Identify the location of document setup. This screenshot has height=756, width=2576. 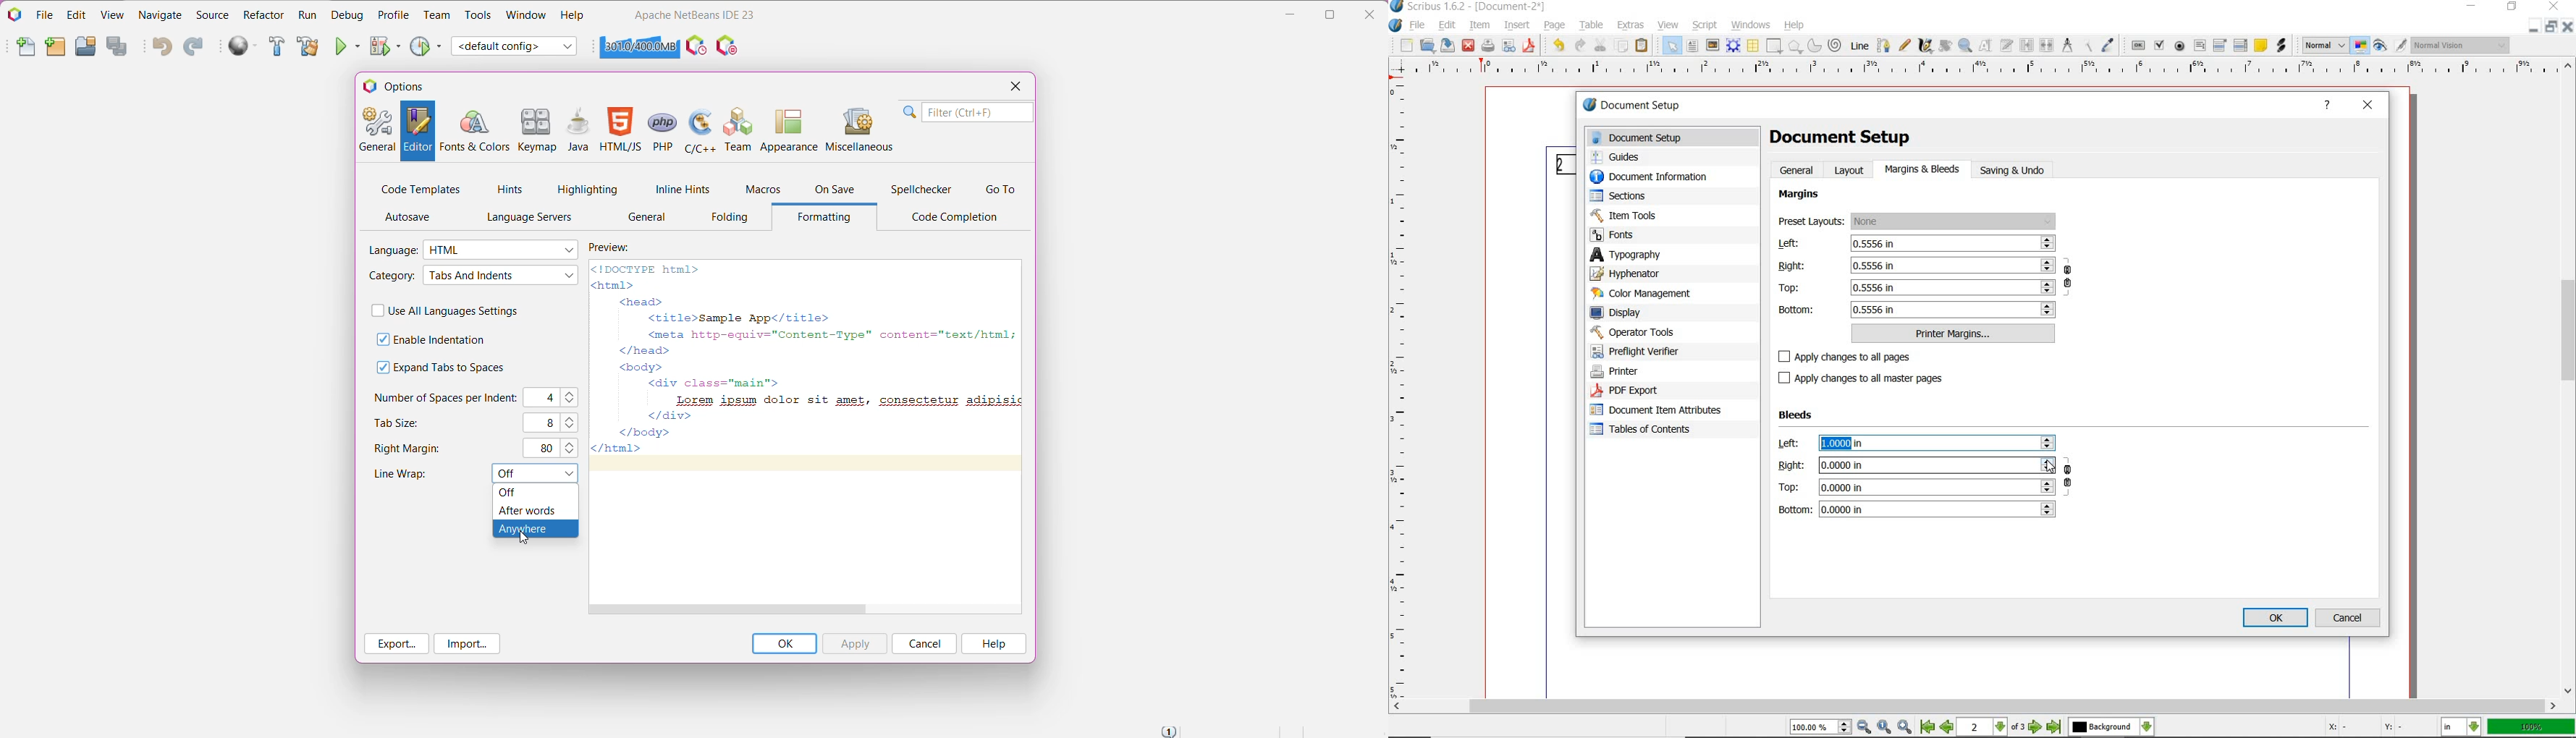
(1676, 138).